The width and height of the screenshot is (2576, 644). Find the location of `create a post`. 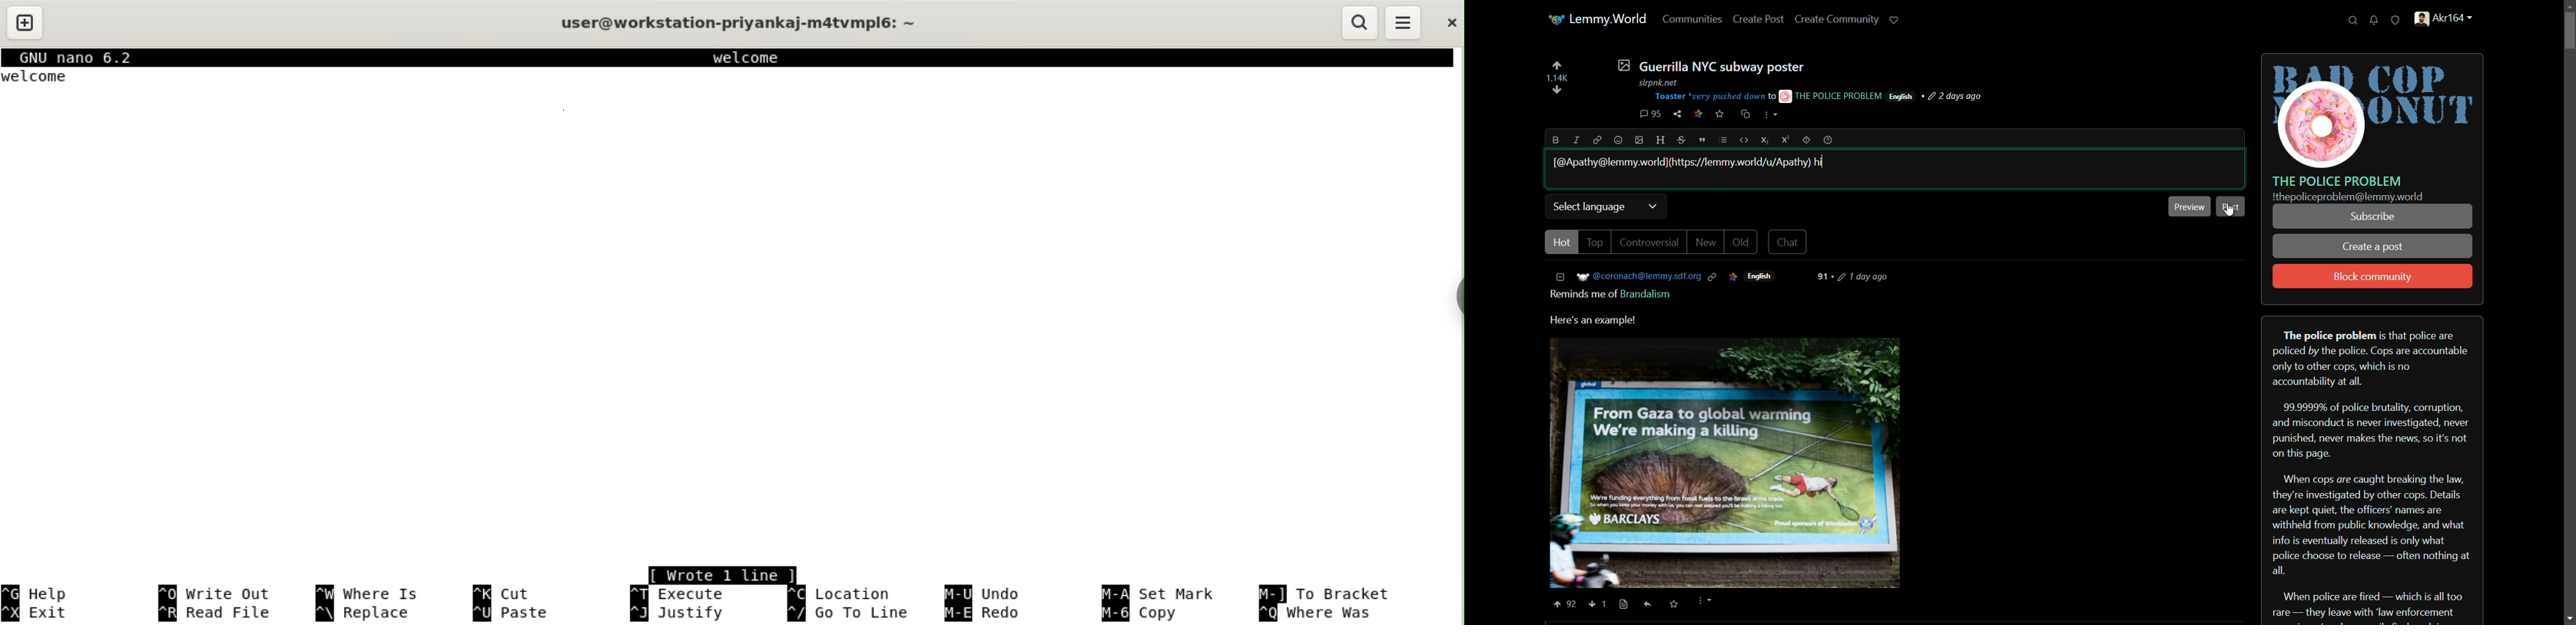

create a post is located at coordinates (2373, 248).